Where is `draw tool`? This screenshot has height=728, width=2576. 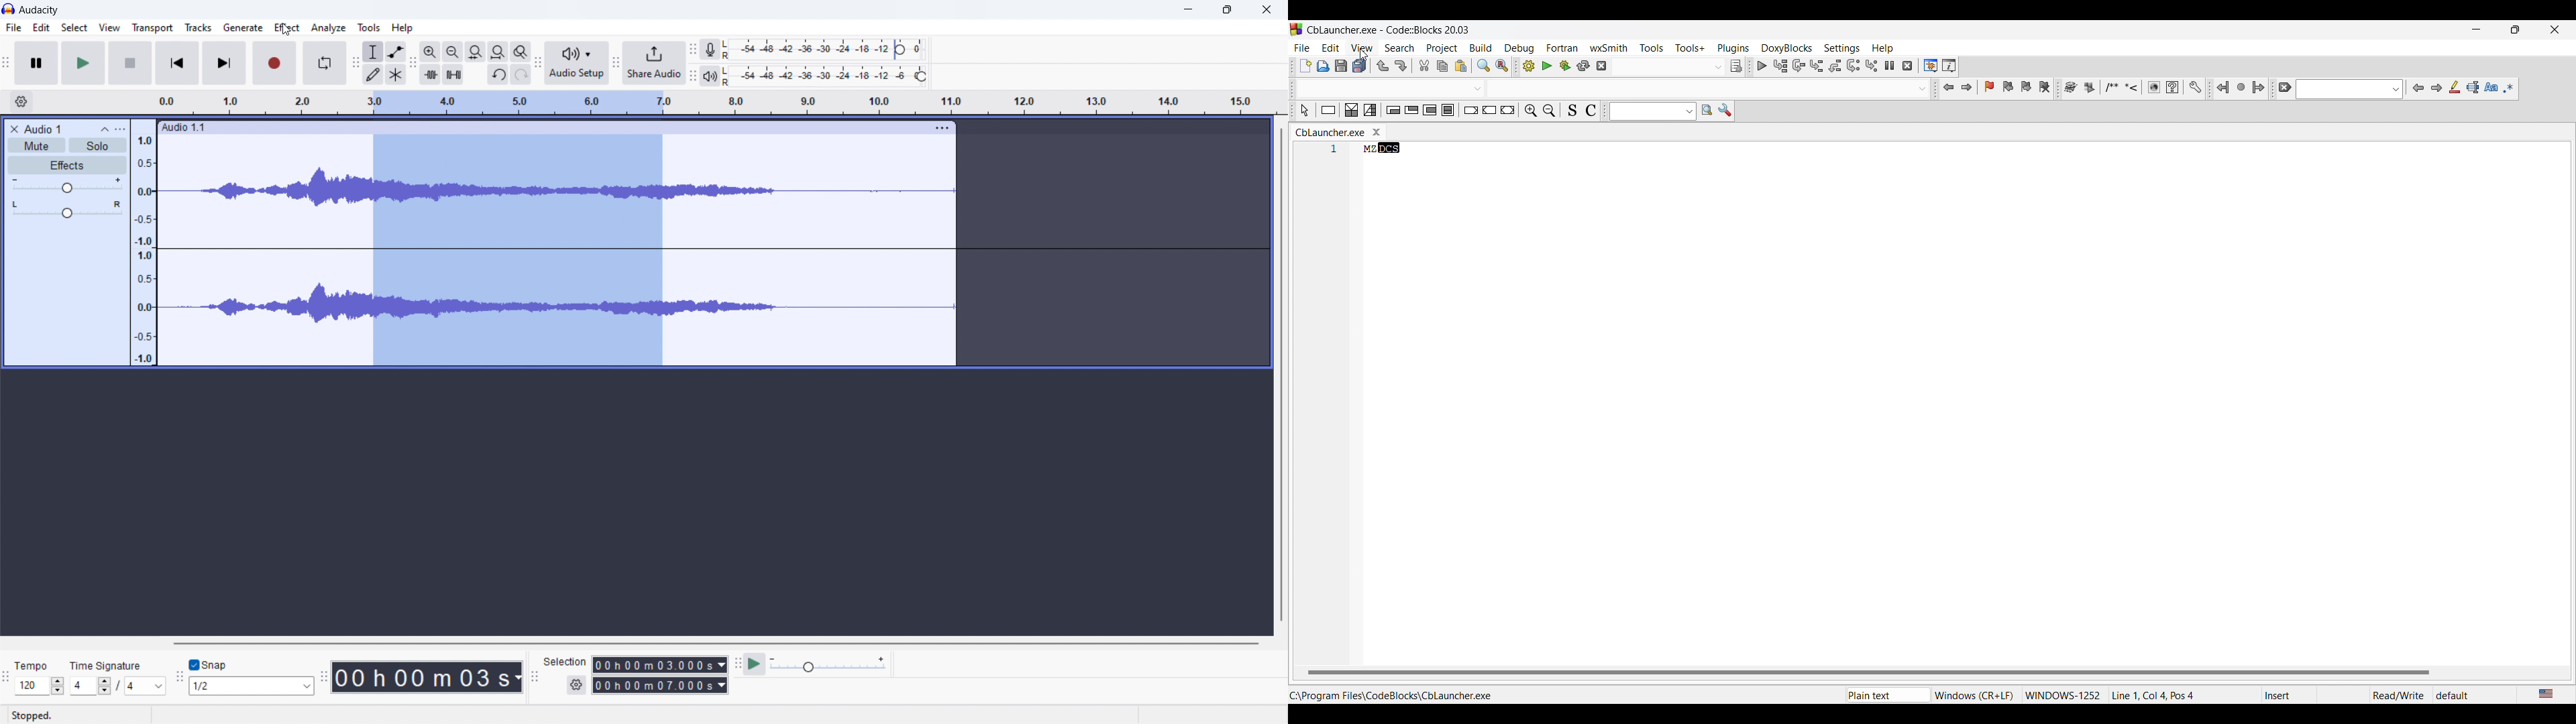
draw tool is located at coordinates (374, 75).